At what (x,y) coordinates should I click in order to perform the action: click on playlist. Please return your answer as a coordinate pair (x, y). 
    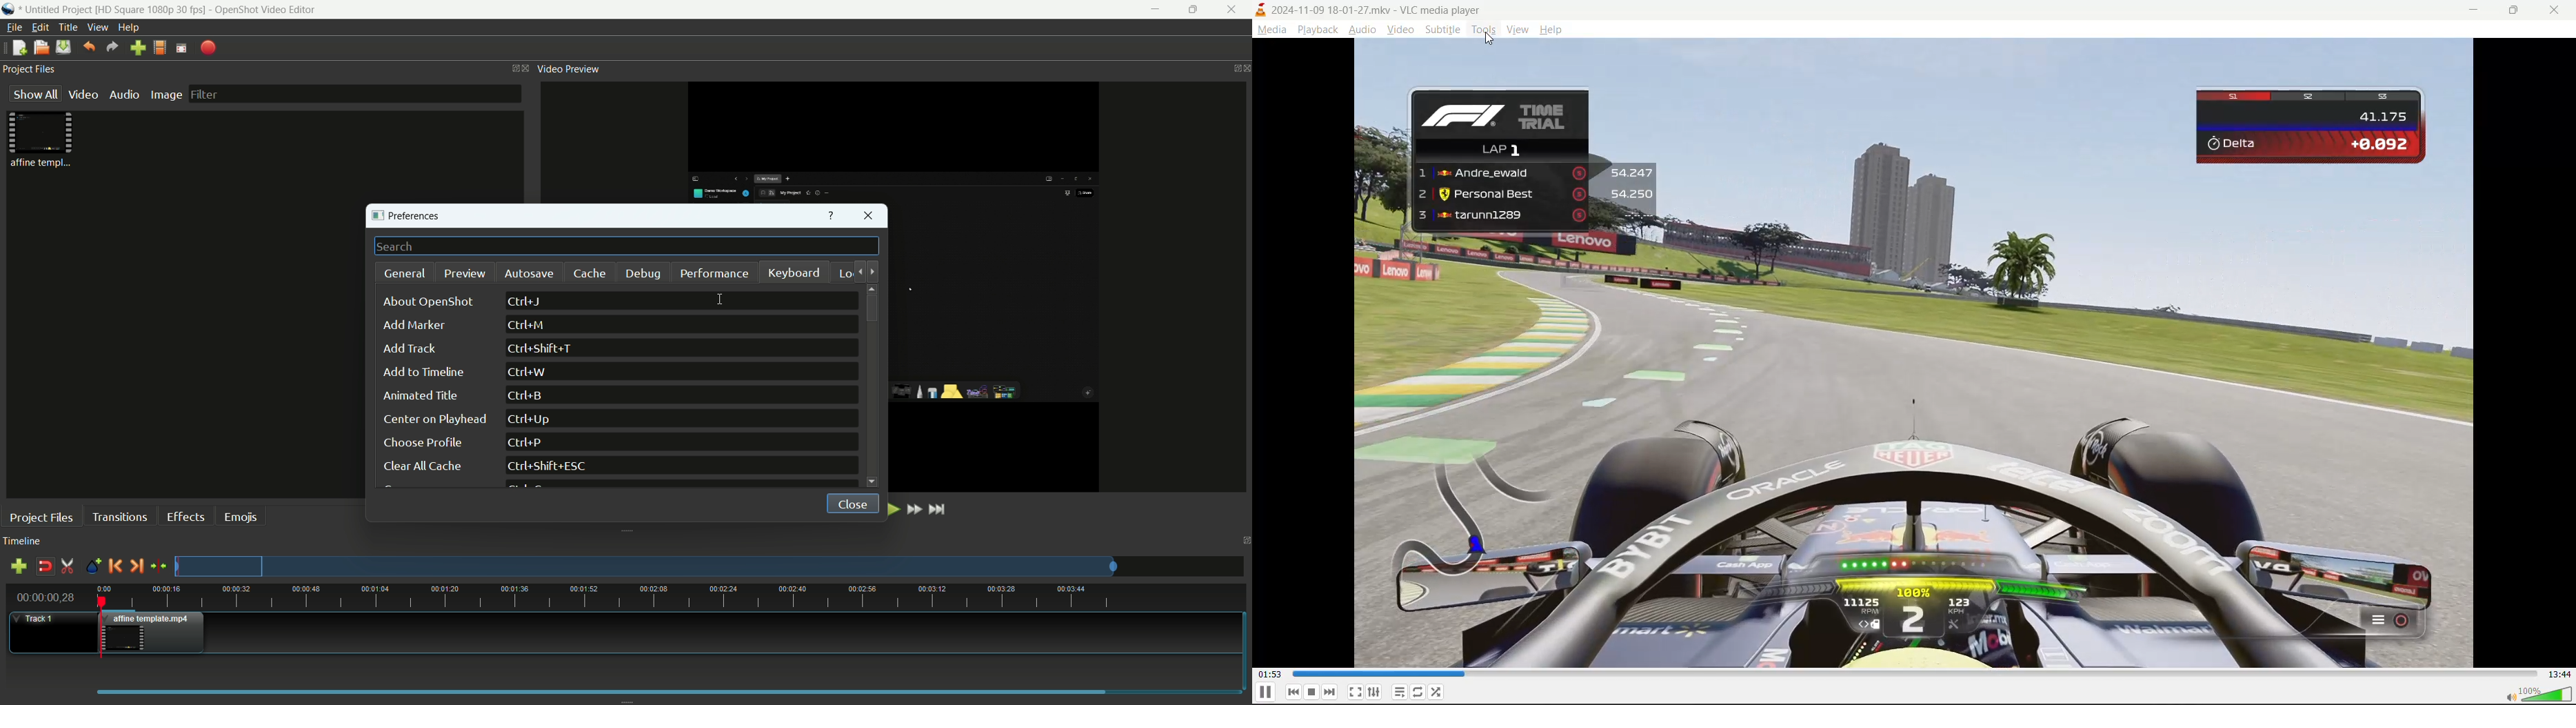
    Looking at the image, I should click on (1400, 692).